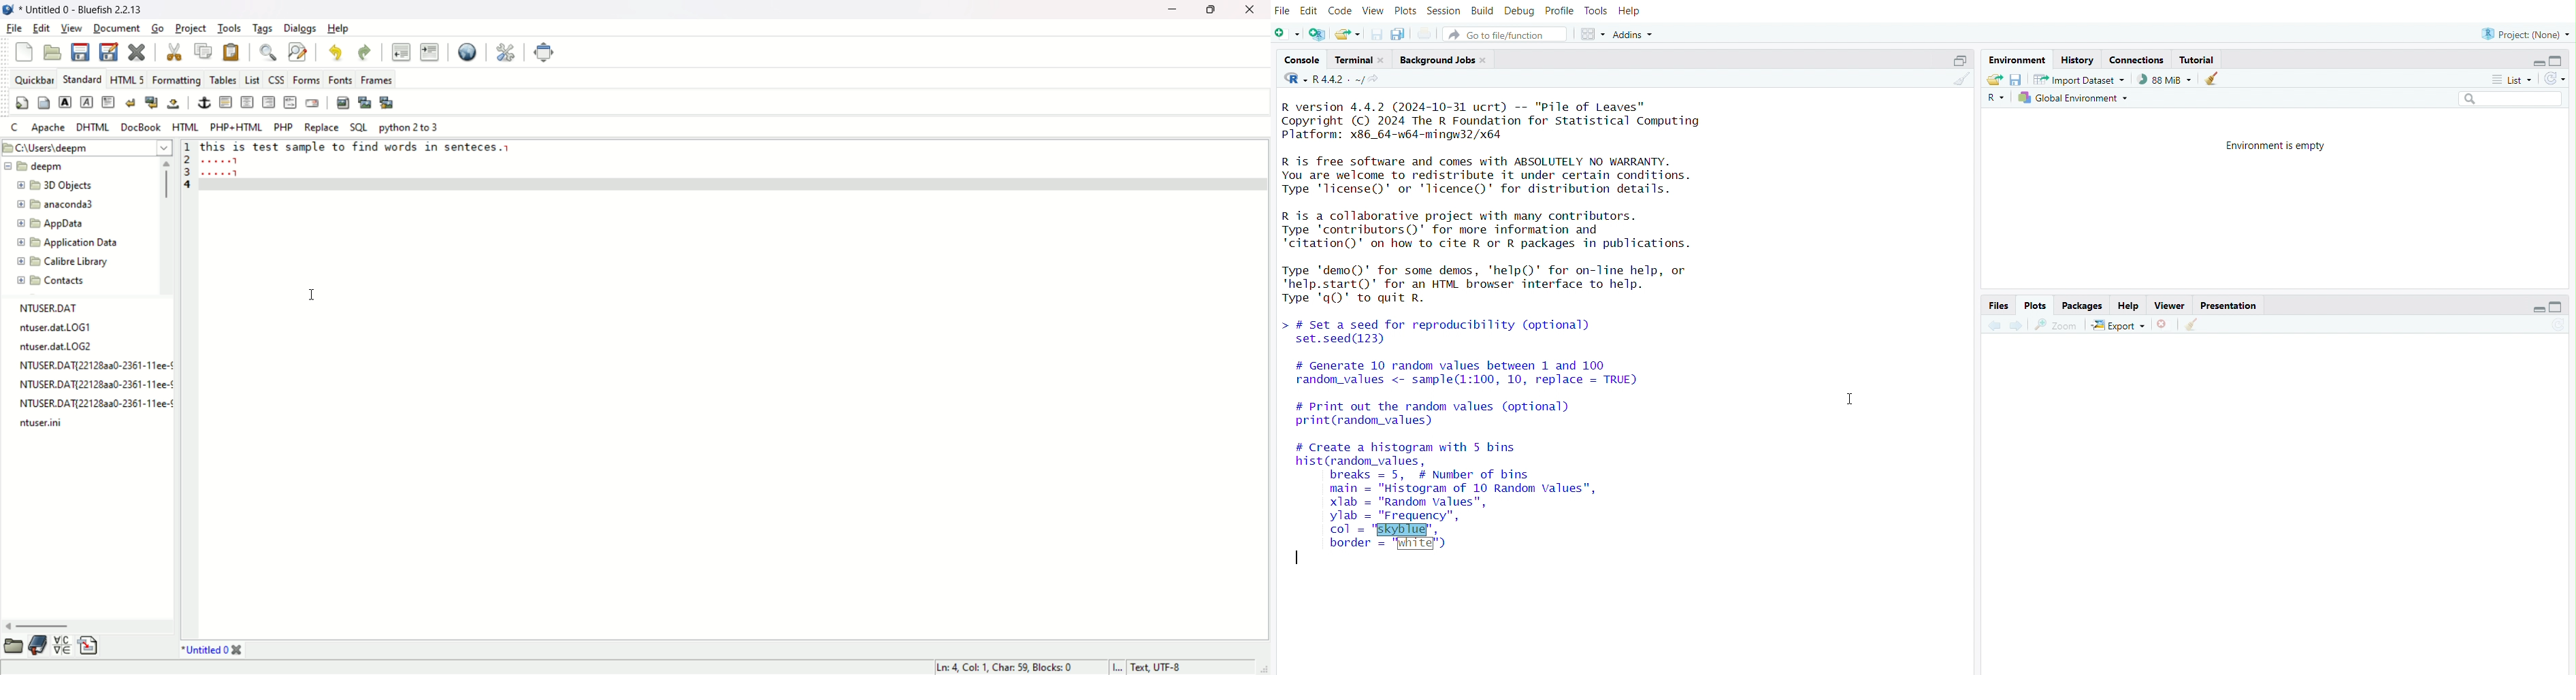  What do you see at coordinates (401, 52) in the screenshot?
I see `unident` at bounding box center [401, 52].